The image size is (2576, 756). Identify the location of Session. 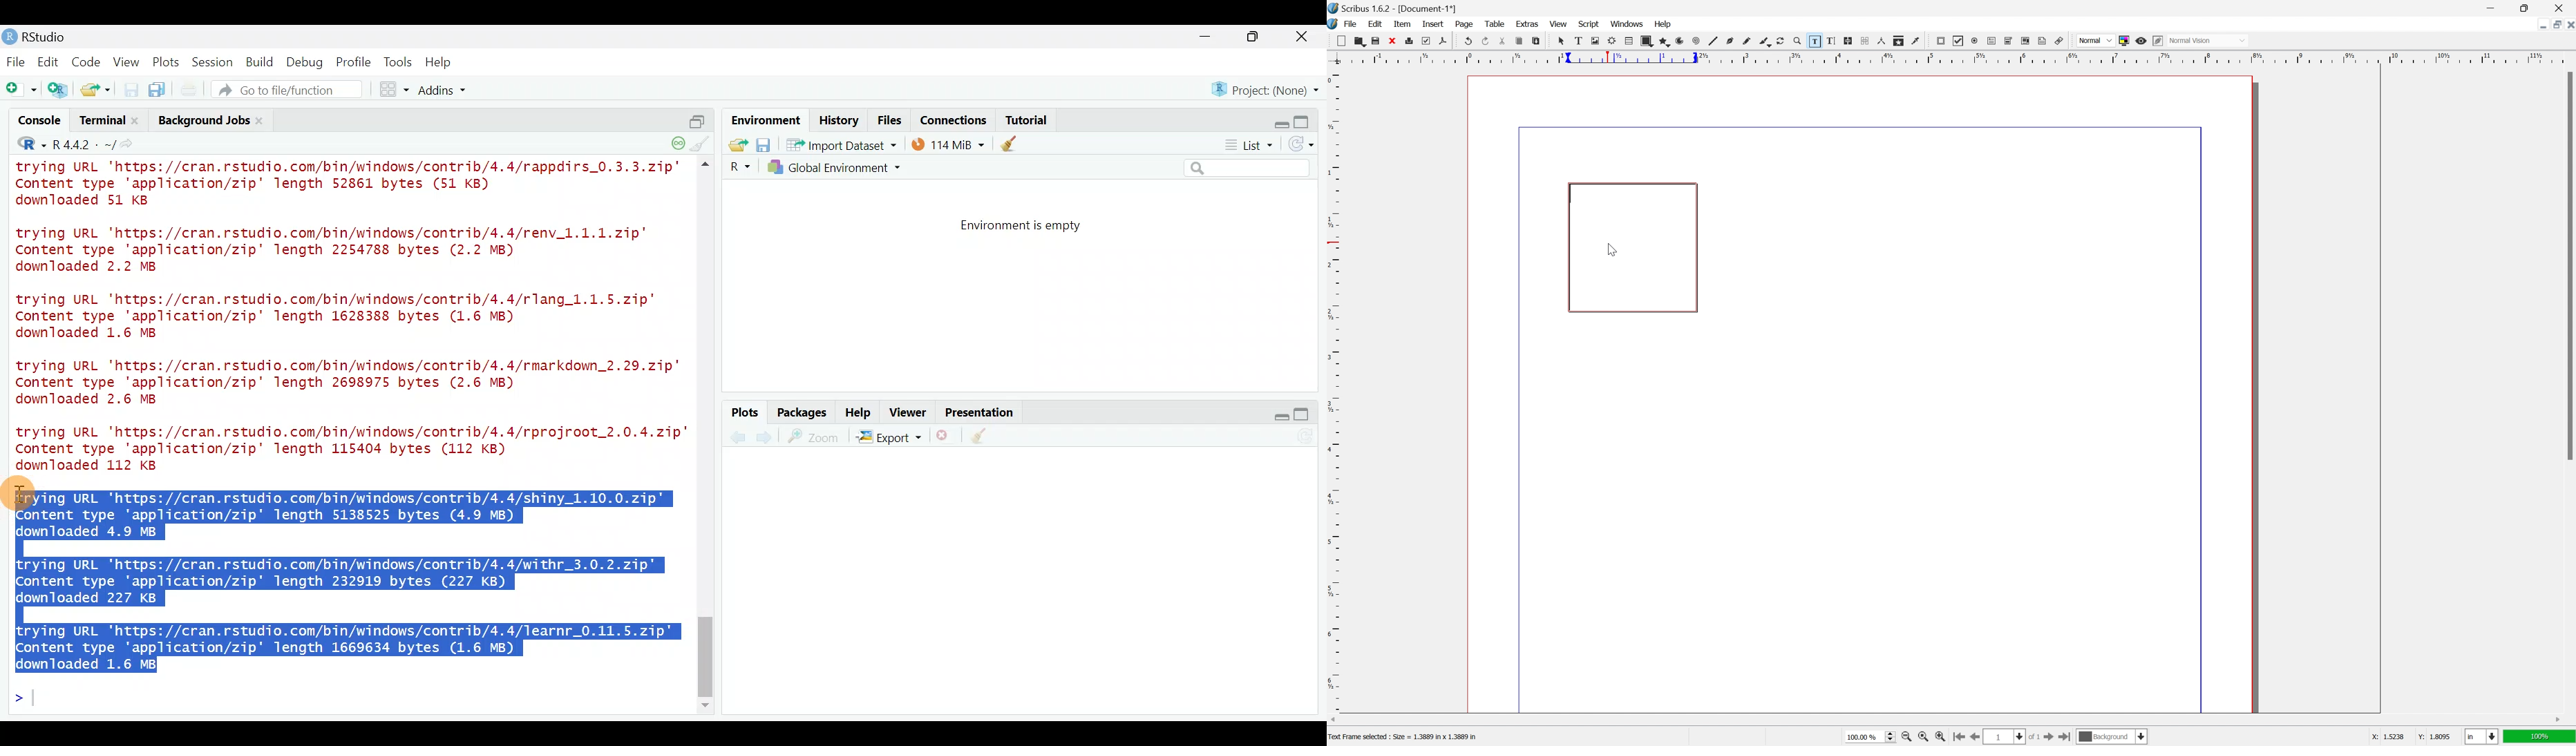
(215, 61).